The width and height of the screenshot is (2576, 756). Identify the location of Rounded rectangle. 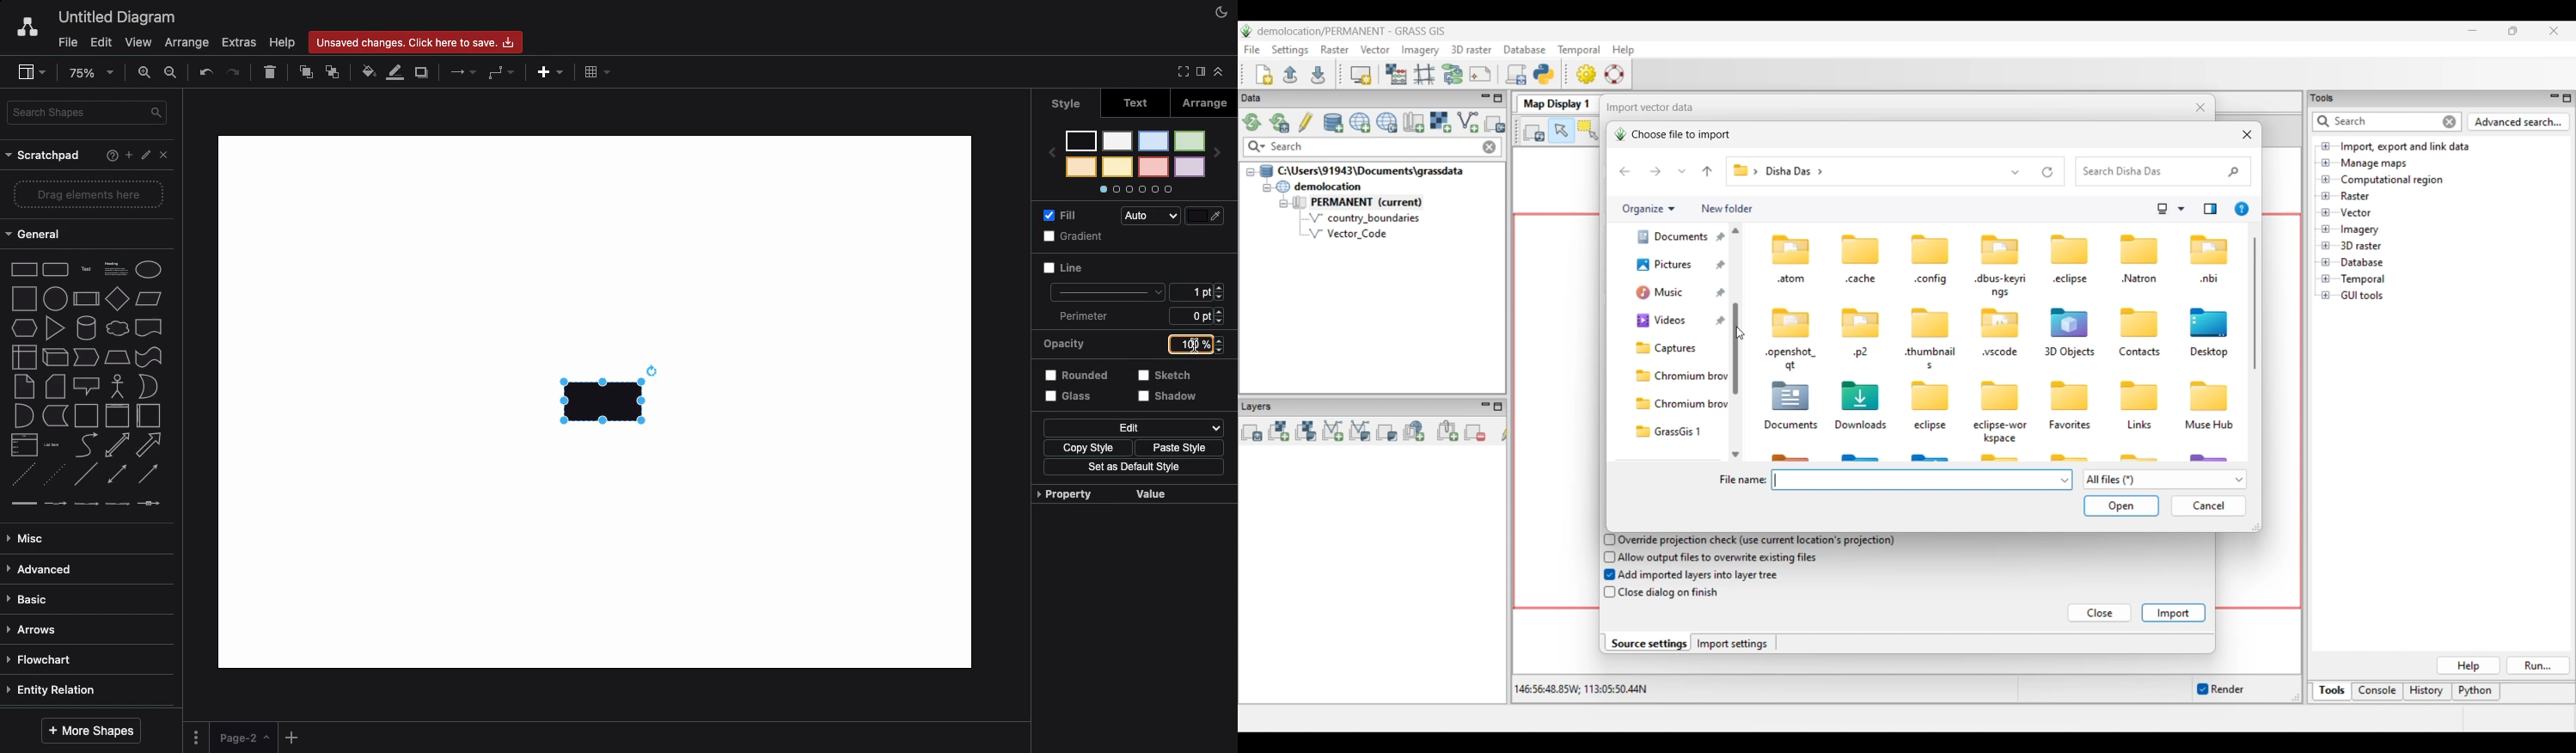
(58, 271).